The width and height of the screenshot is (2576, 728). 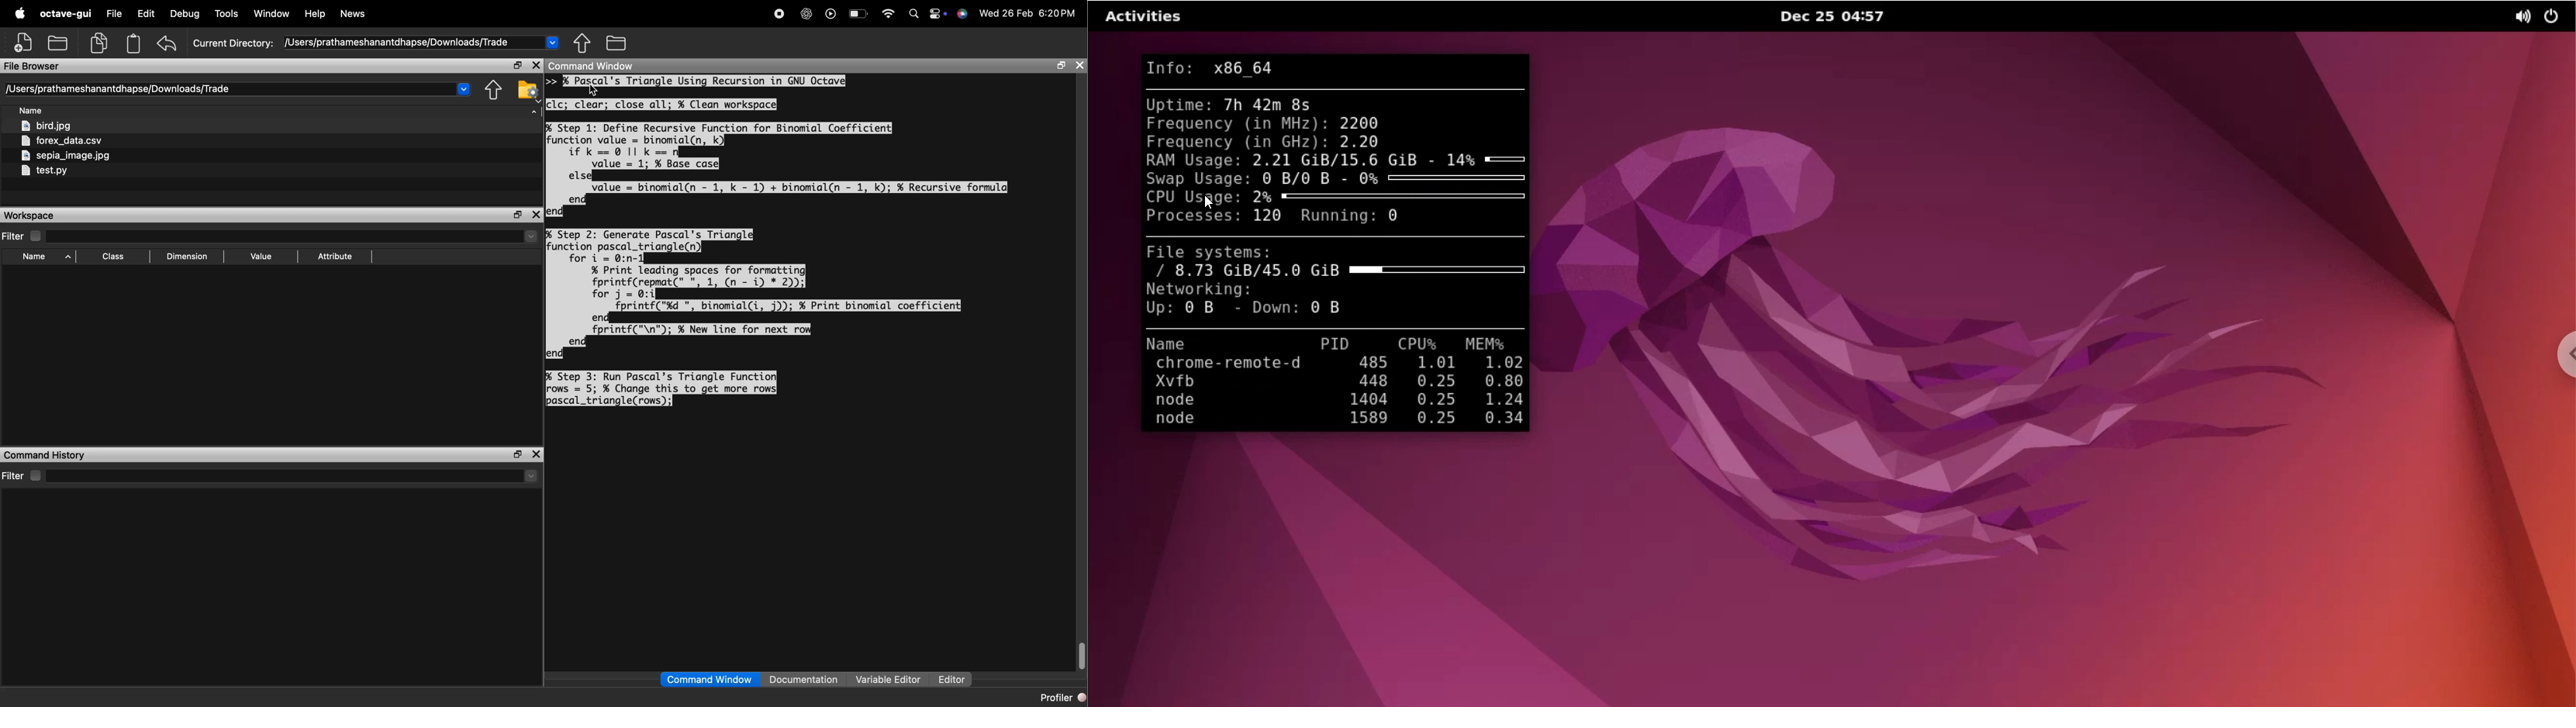 I want to click on Wed 26 Feb 6:20PM, so click(x=1029, y=12).